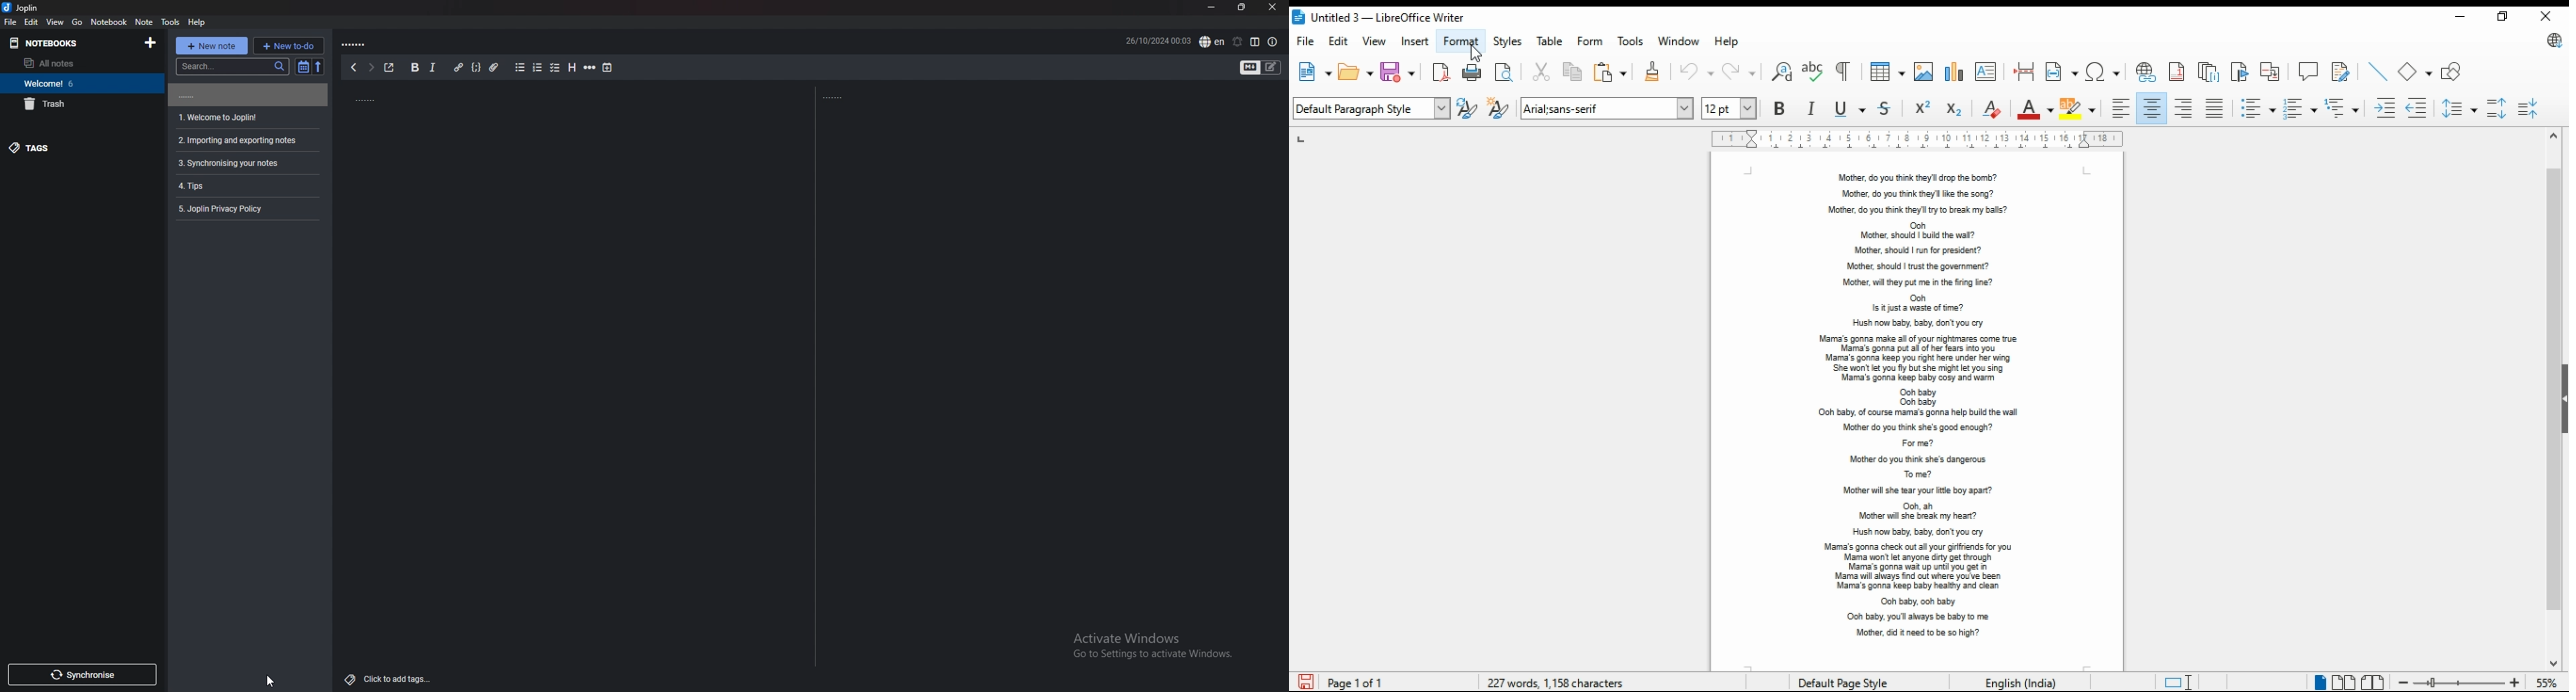  I want to click on new, so click(1313, 72).